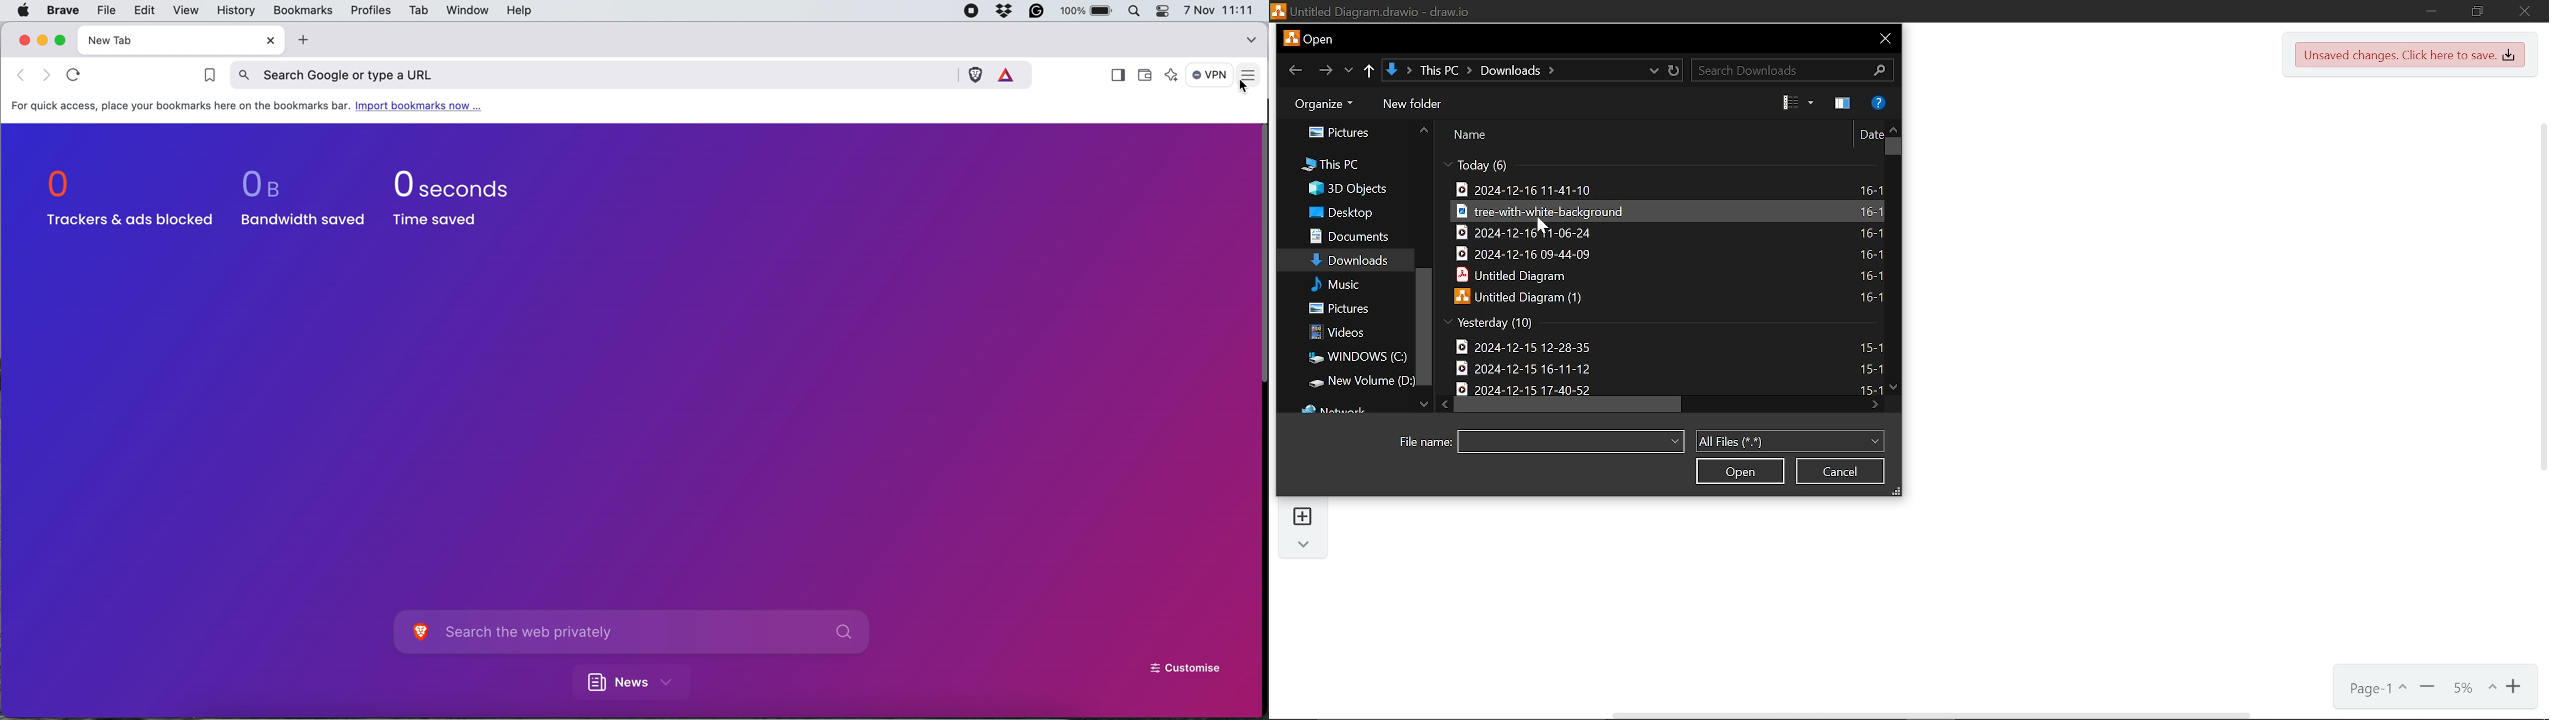 This screenshot has width=2576, height=728. What do you see at coordinates (1668, 276) in the screenshot?
I see `file titled "Untitled diagram"` at bounding box center [1668, 276].